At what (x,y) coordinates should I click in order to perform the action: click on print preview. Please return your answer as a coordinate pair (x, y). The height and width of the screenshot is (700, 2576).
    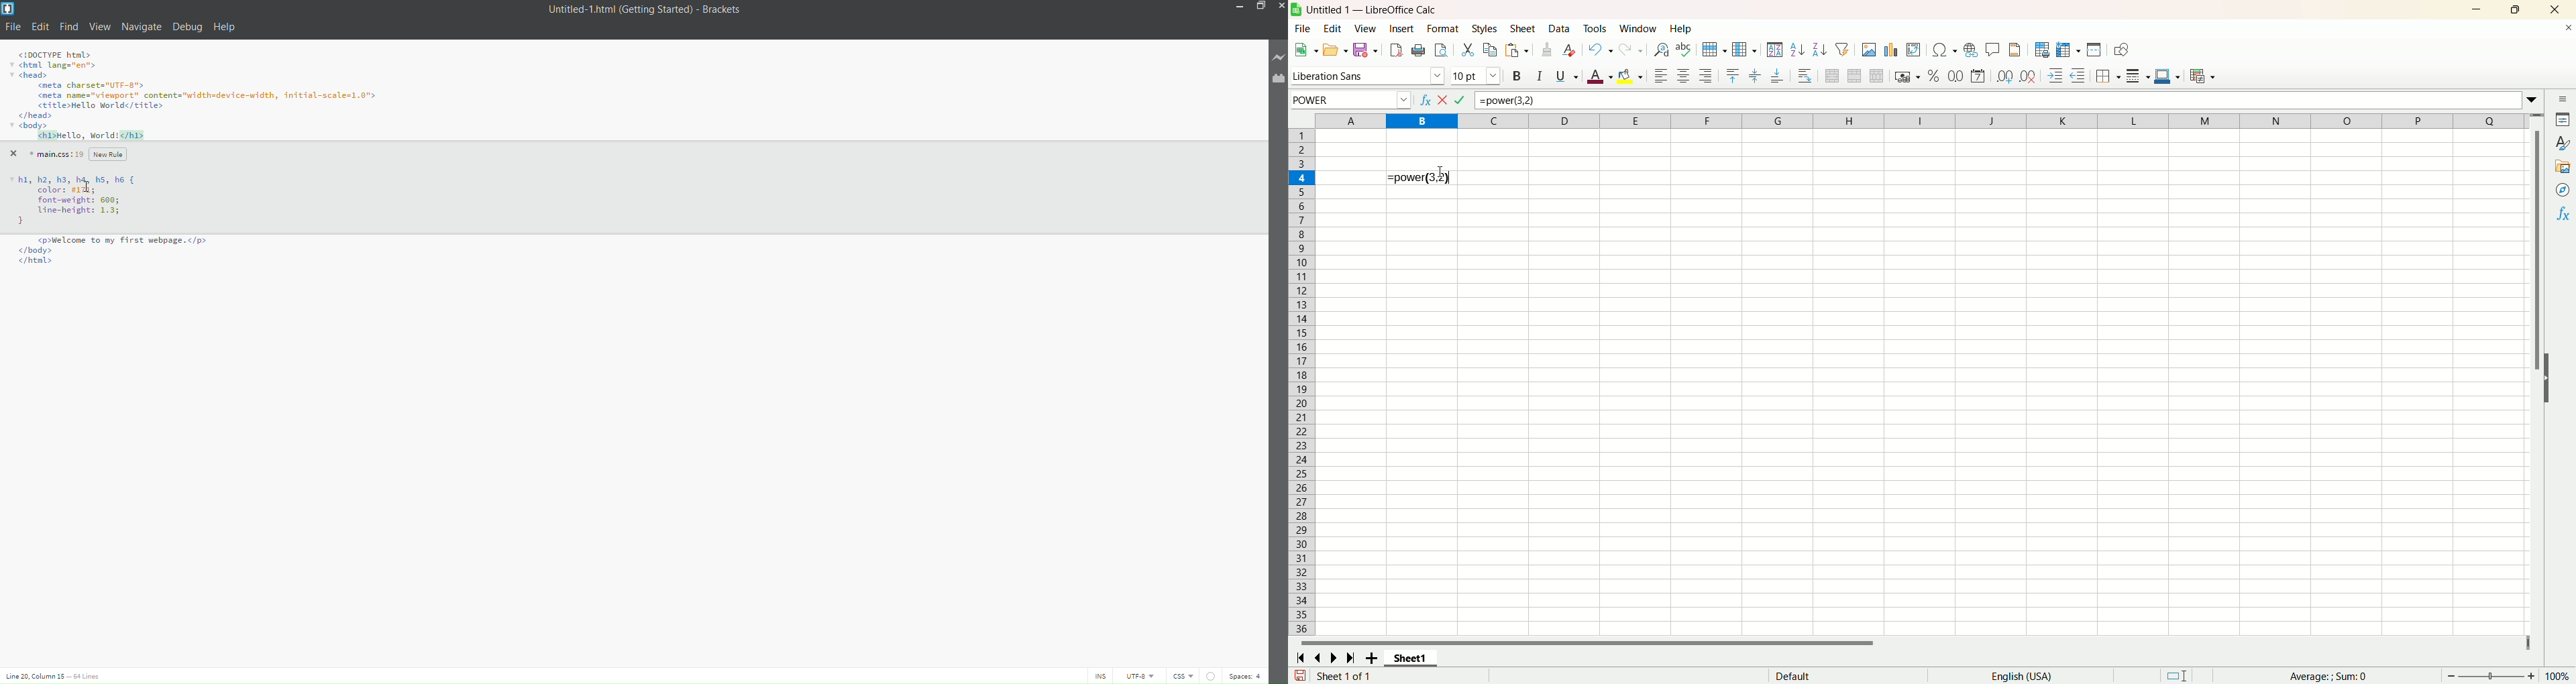
    Looking at the image, I should click on (1440, 52).